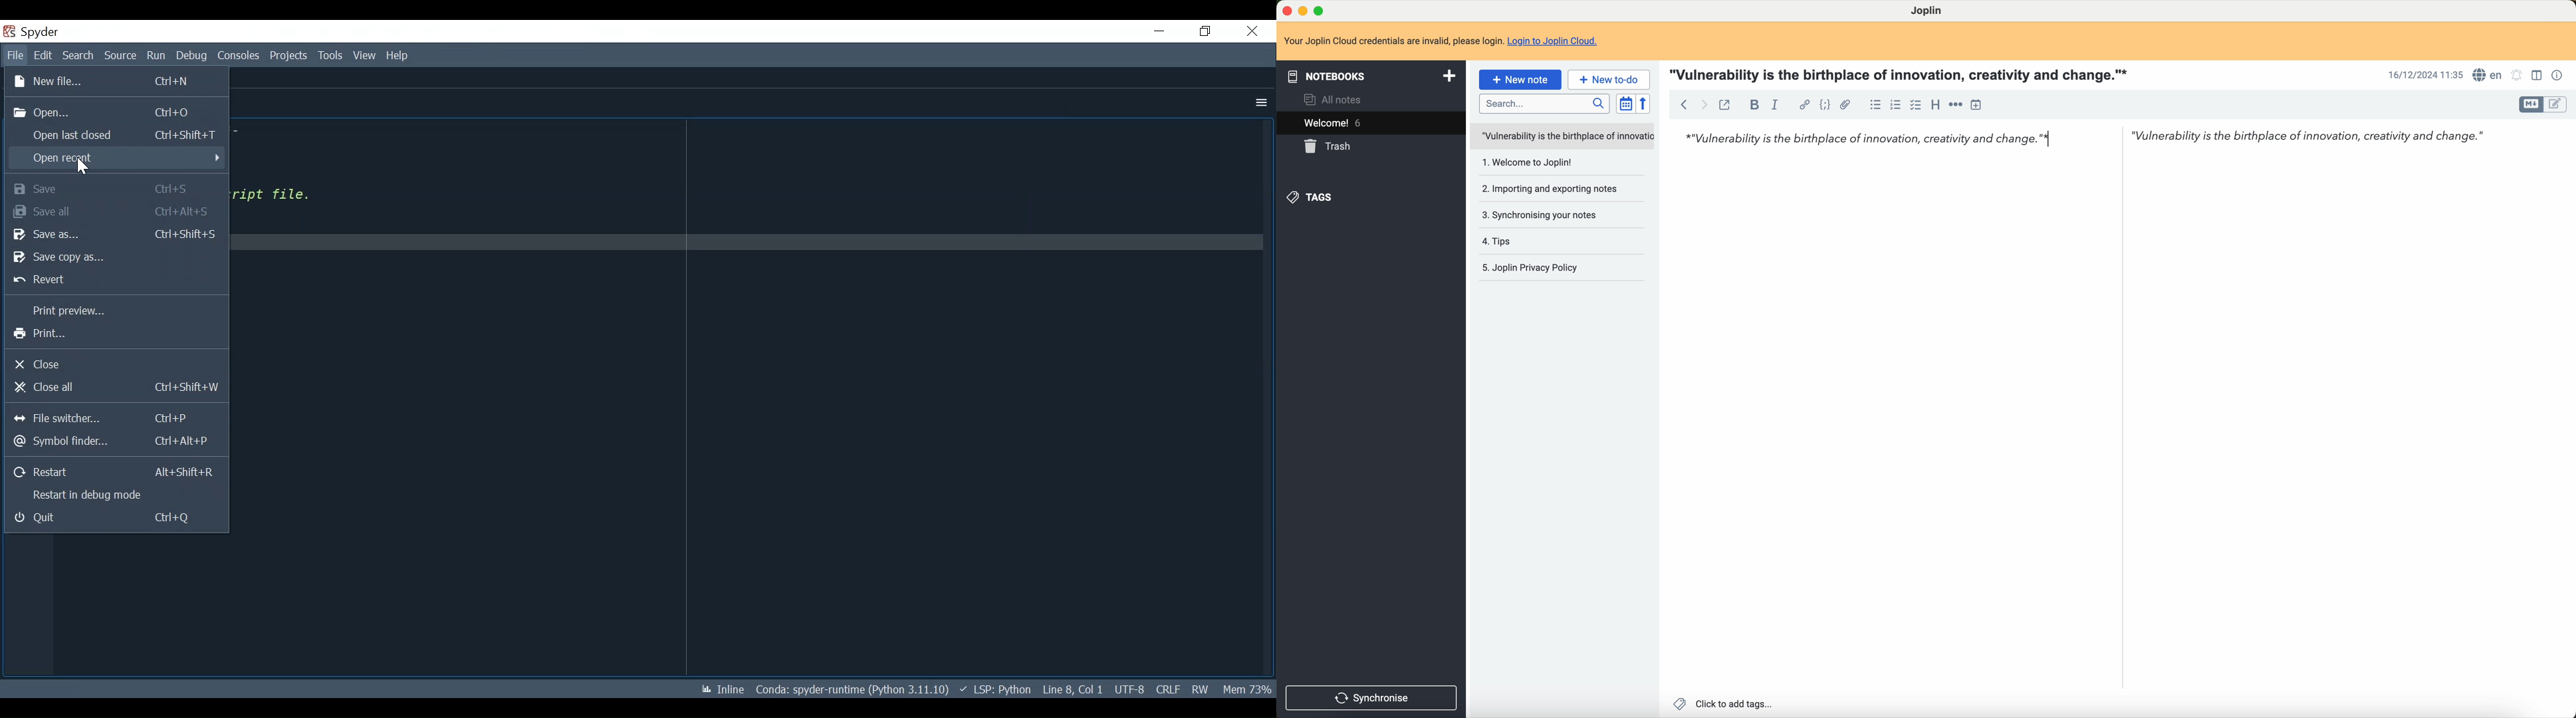 The width and height of the screenshot is (2576, 728). What do you see at coordinates (289, 56) in the screenshot?
I see `Projects` at bounding box center [289, 56].